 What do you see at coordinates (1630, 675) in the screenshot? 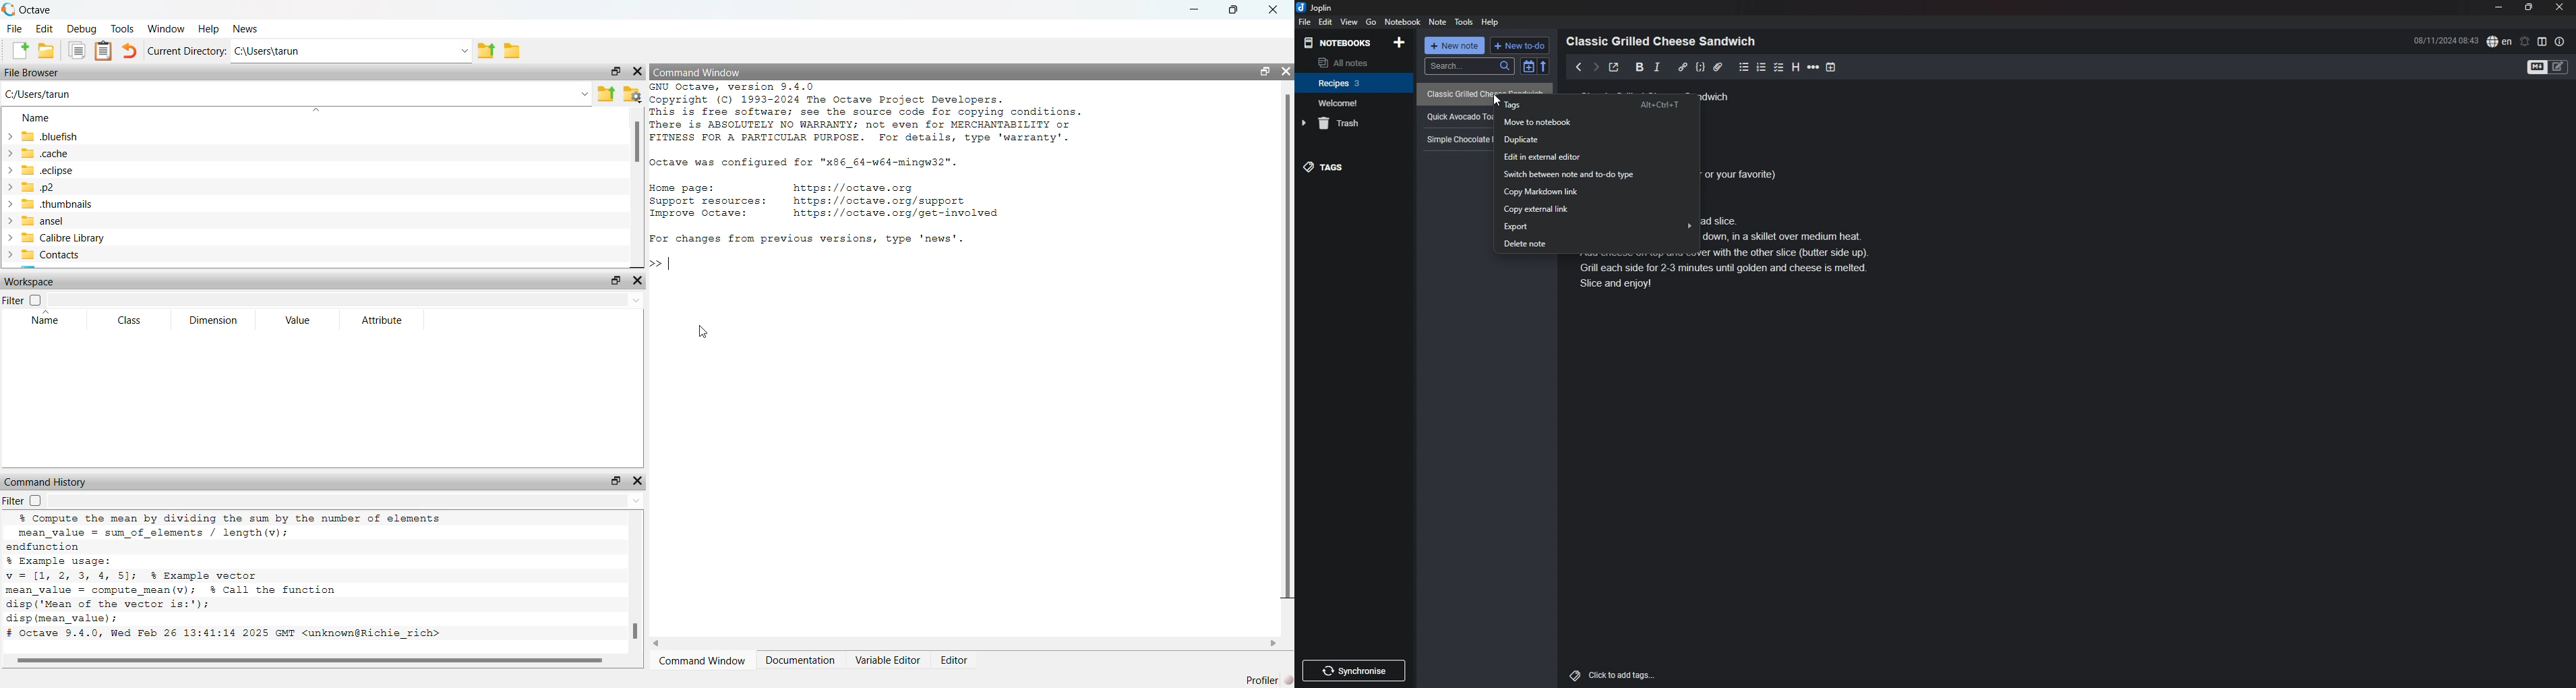
I see `click to add tags` at bounding box center [1630, 675].